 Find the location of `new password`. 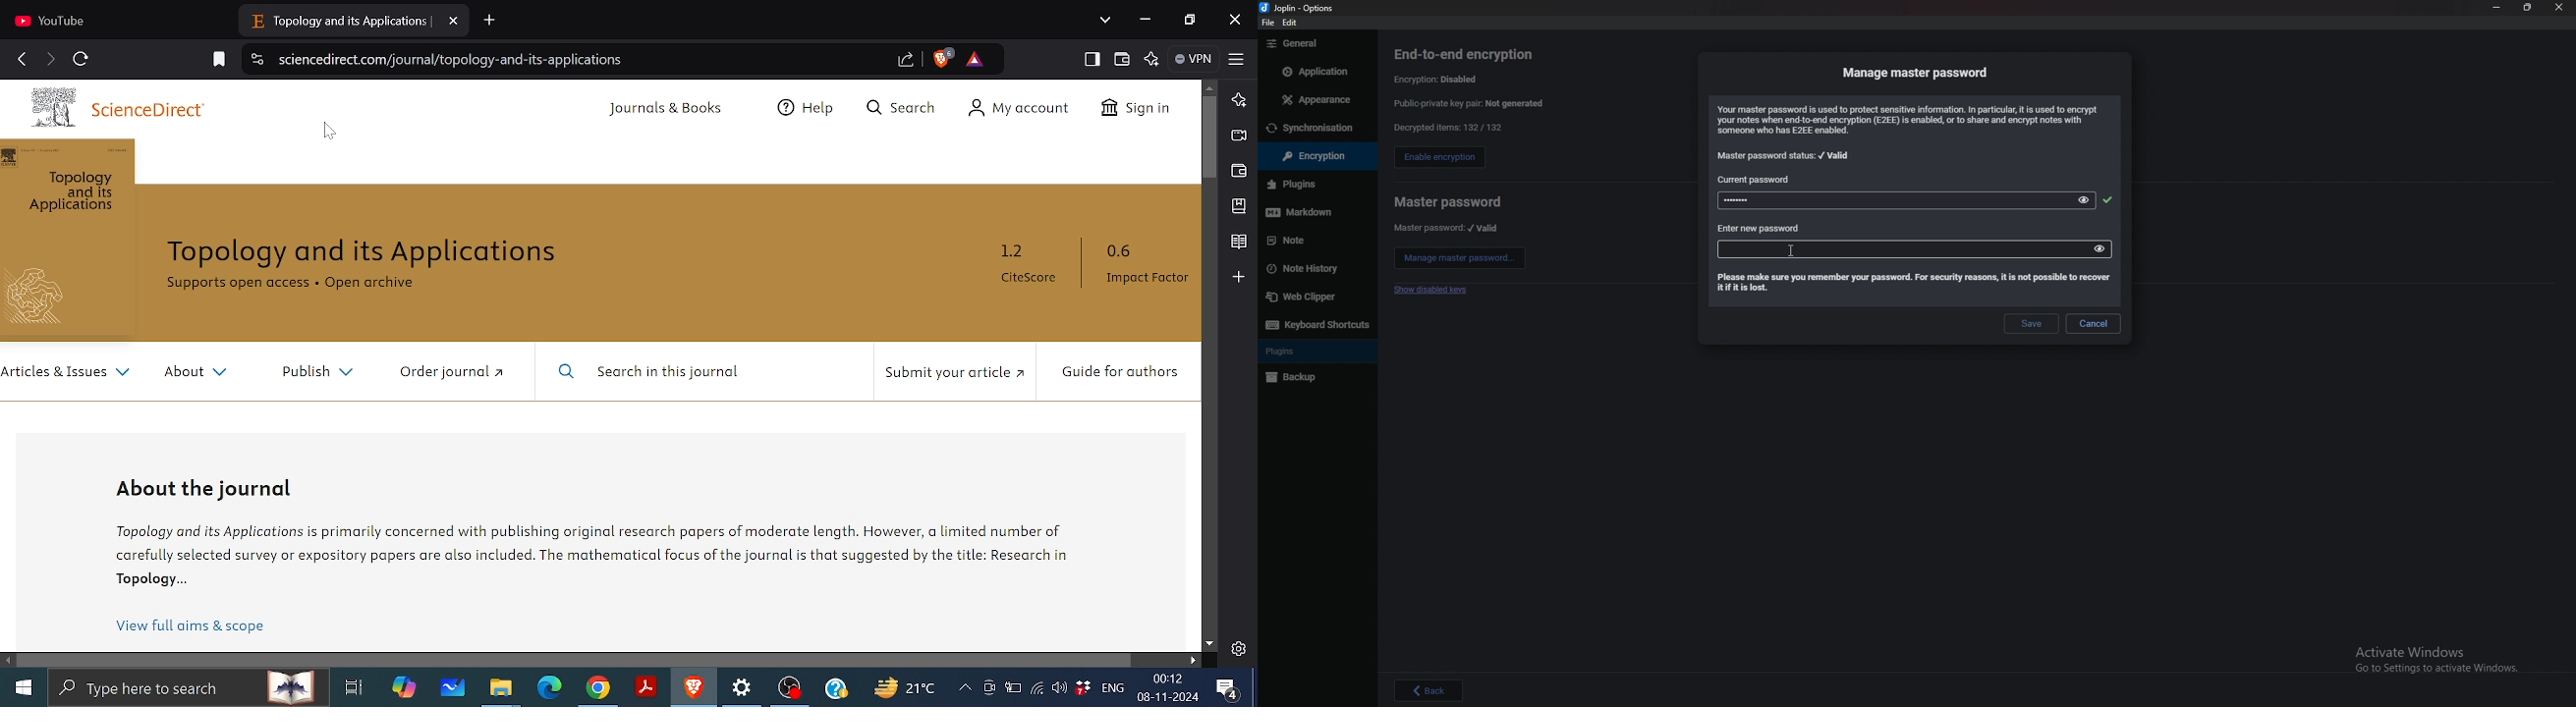

new password is located at coordinates (1900, 248).